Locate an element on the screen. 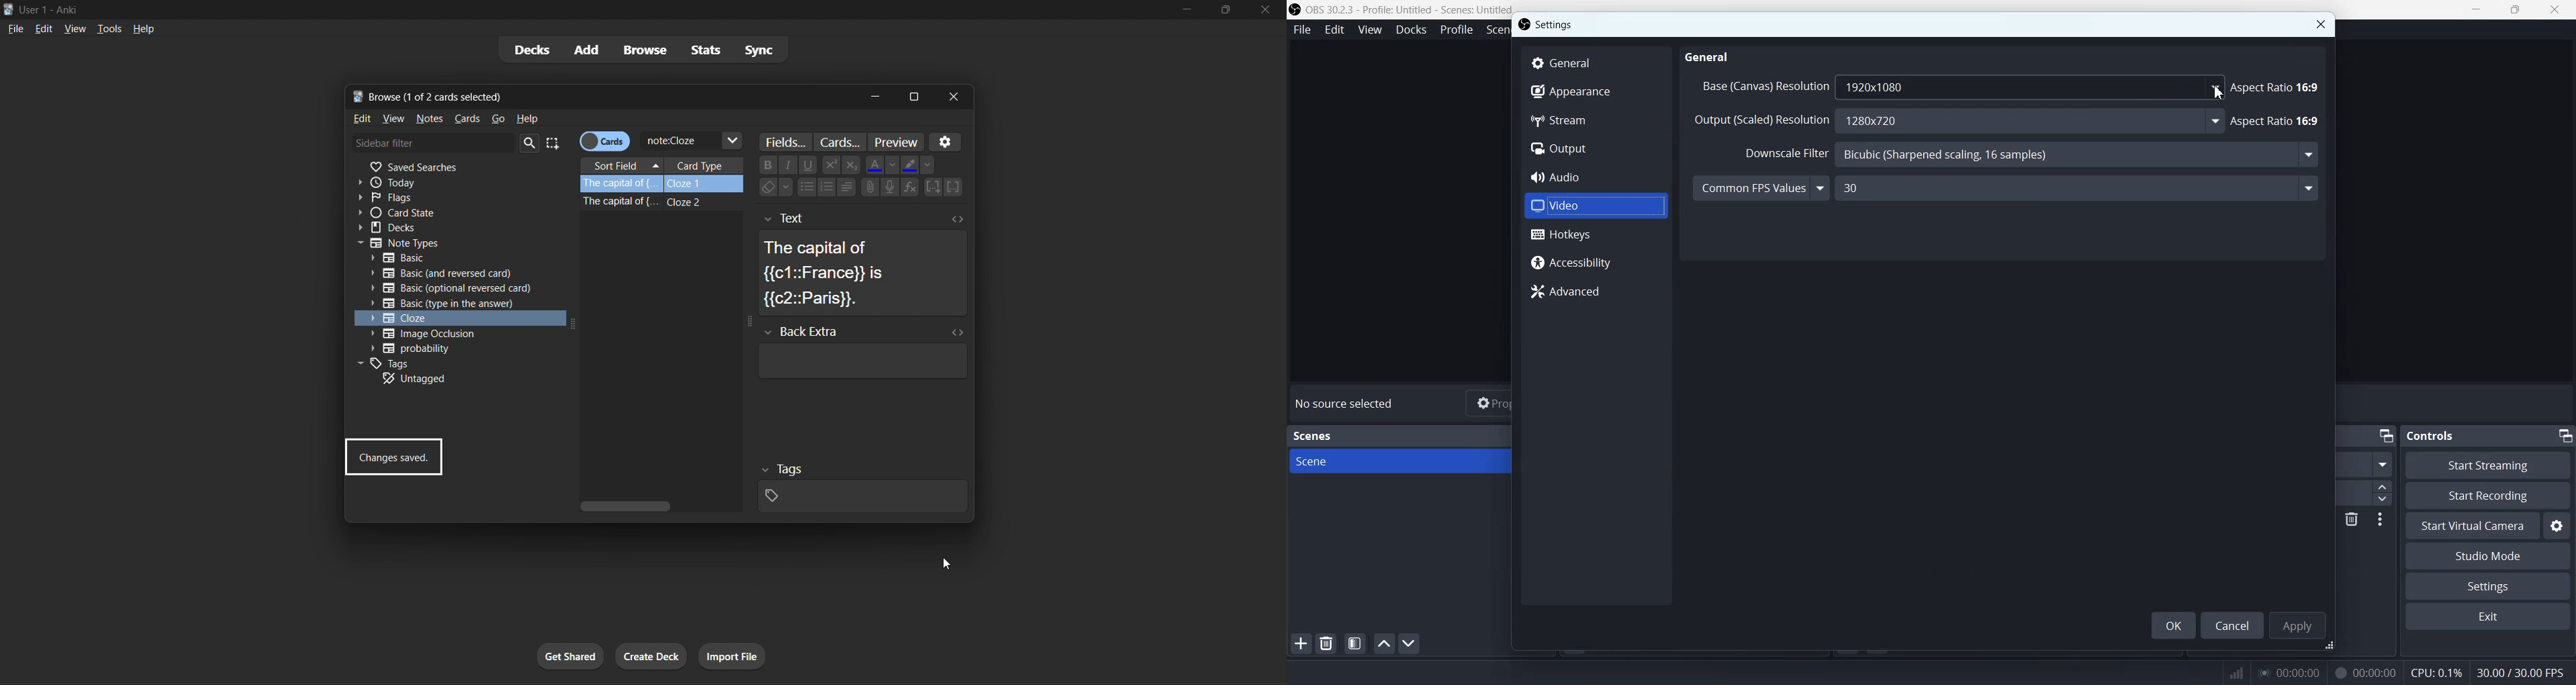 Image resolution: width=2576 pixels, height=700 pixels. OK is located at coordinates (2173, 625).